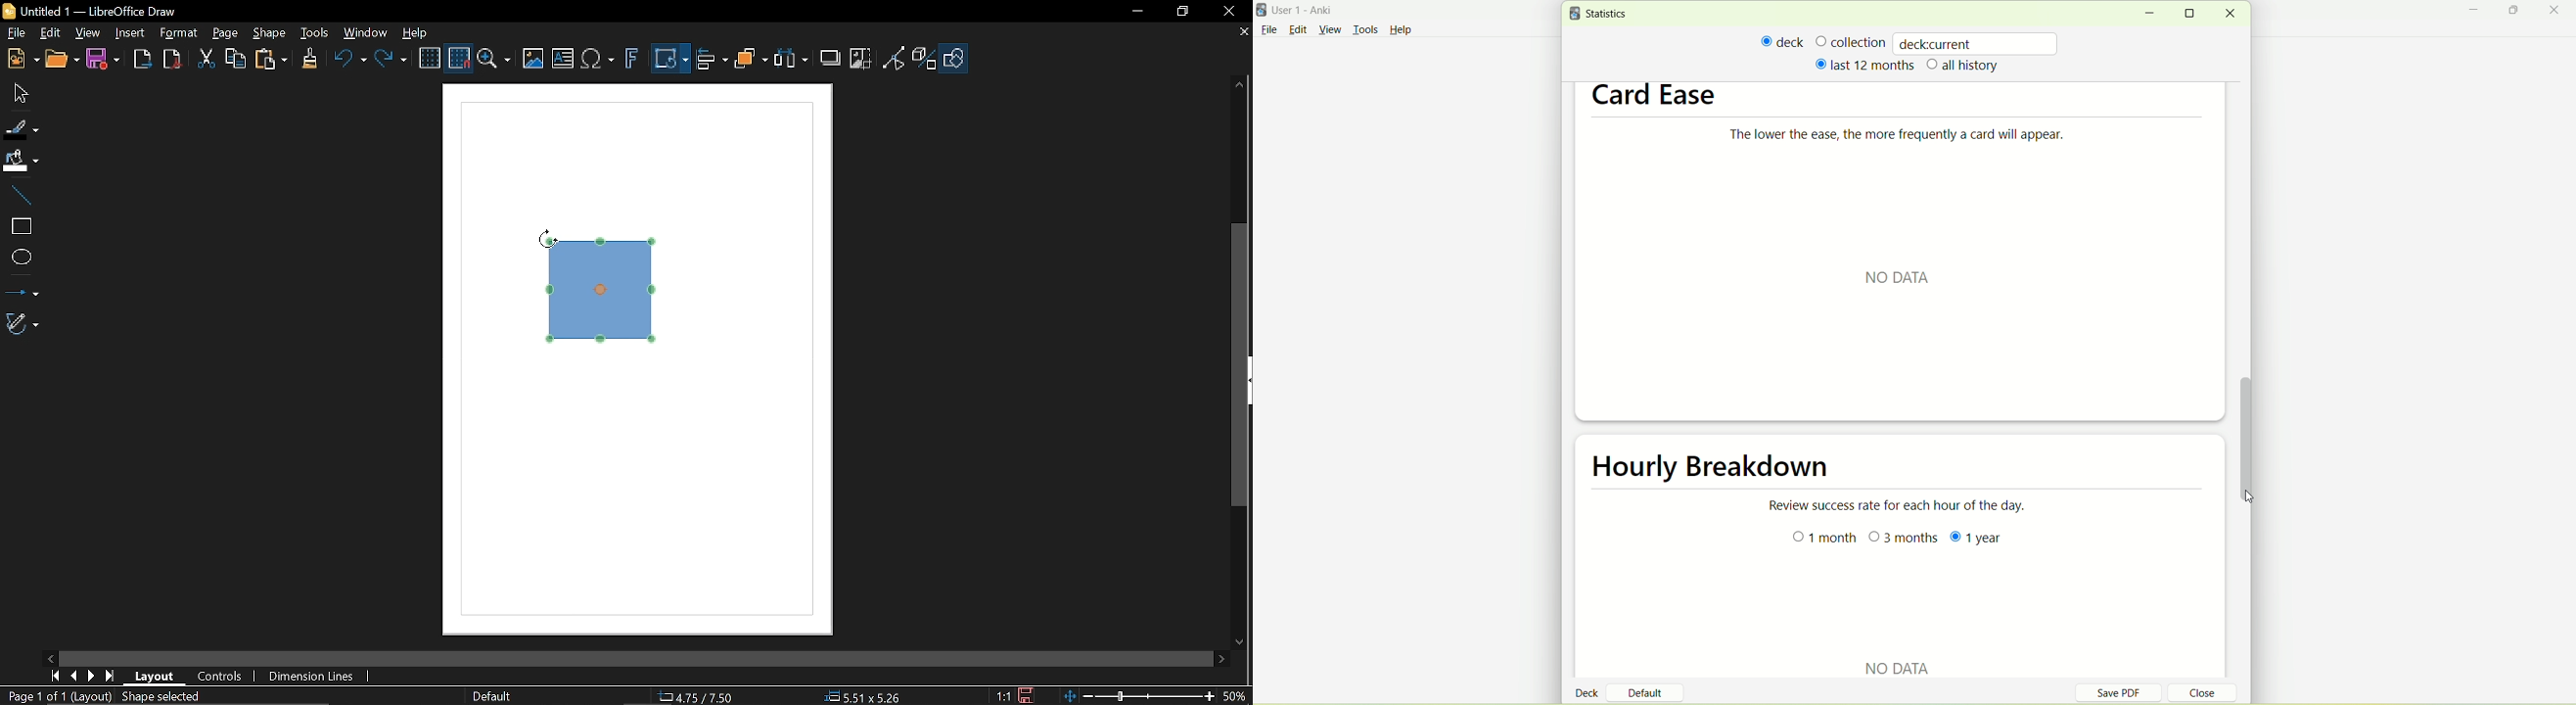  What do you see at coordinates (110, 677) in the screenshot?
I see `Last page` at bounding box center [110, 677].